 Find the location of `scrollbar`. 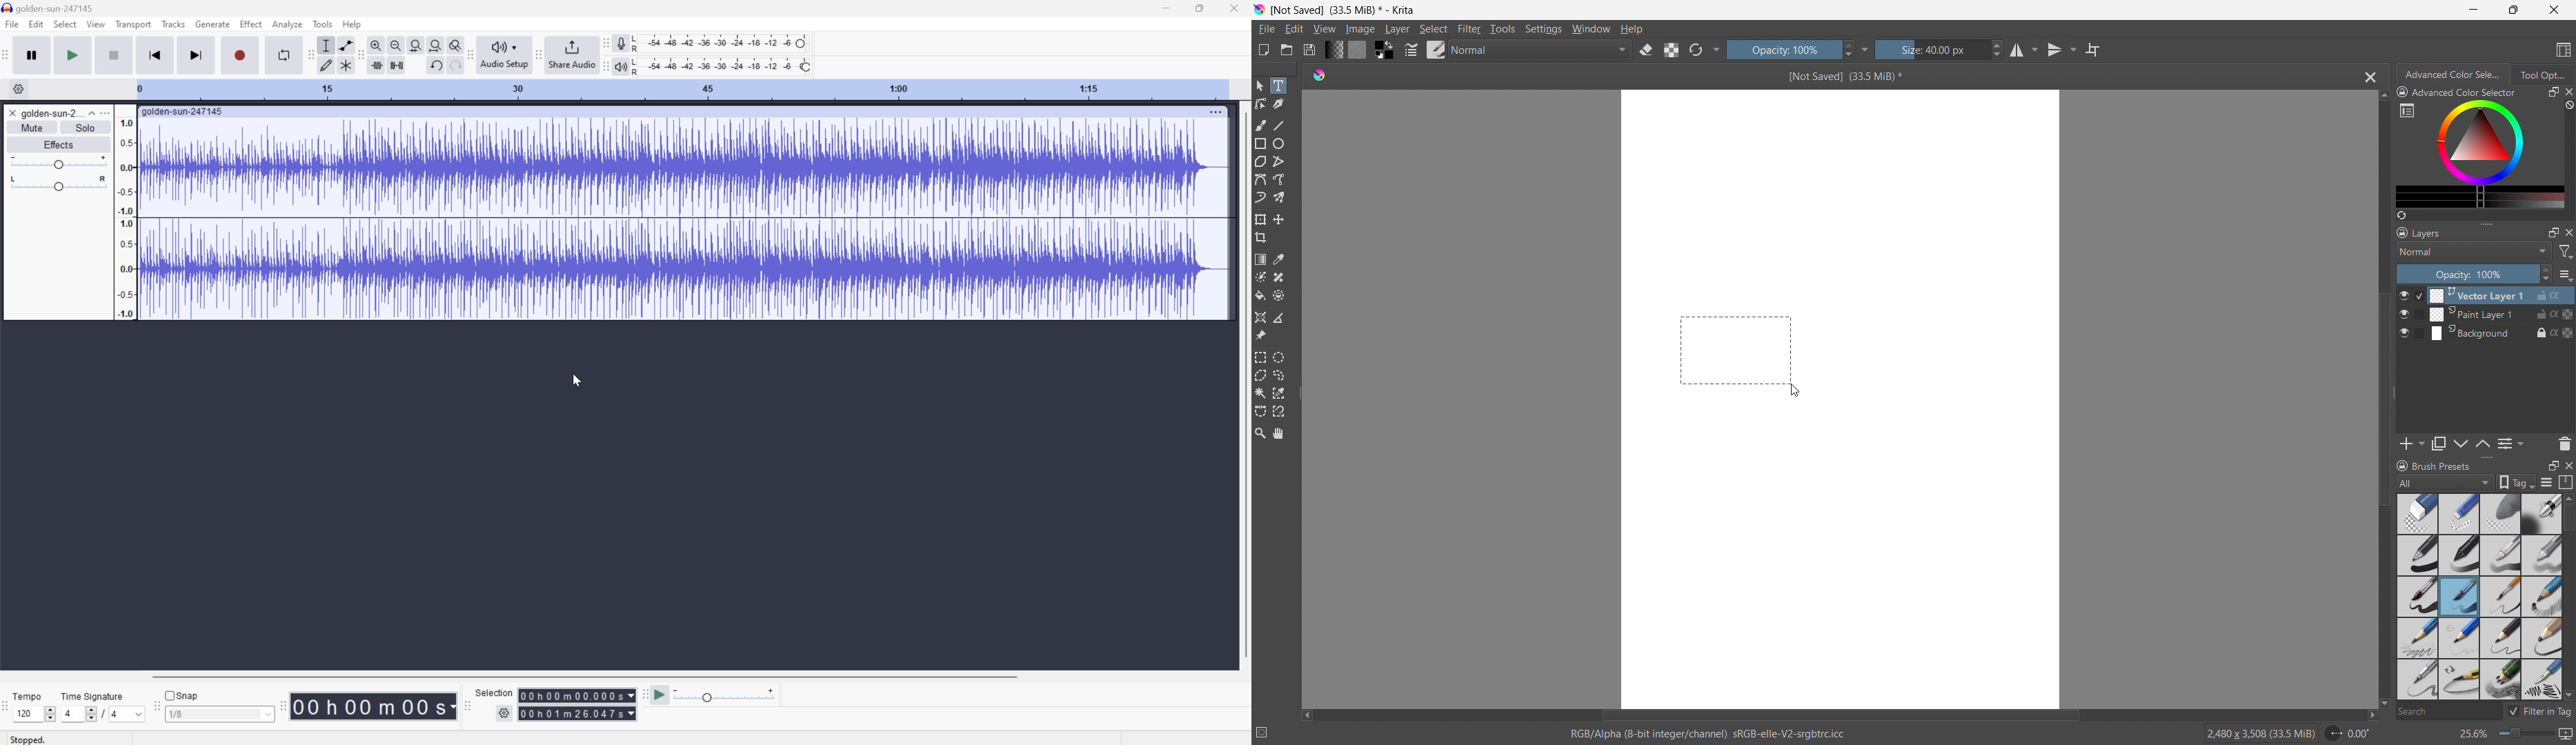

scrollbar is located at coordinates (2568, 578).